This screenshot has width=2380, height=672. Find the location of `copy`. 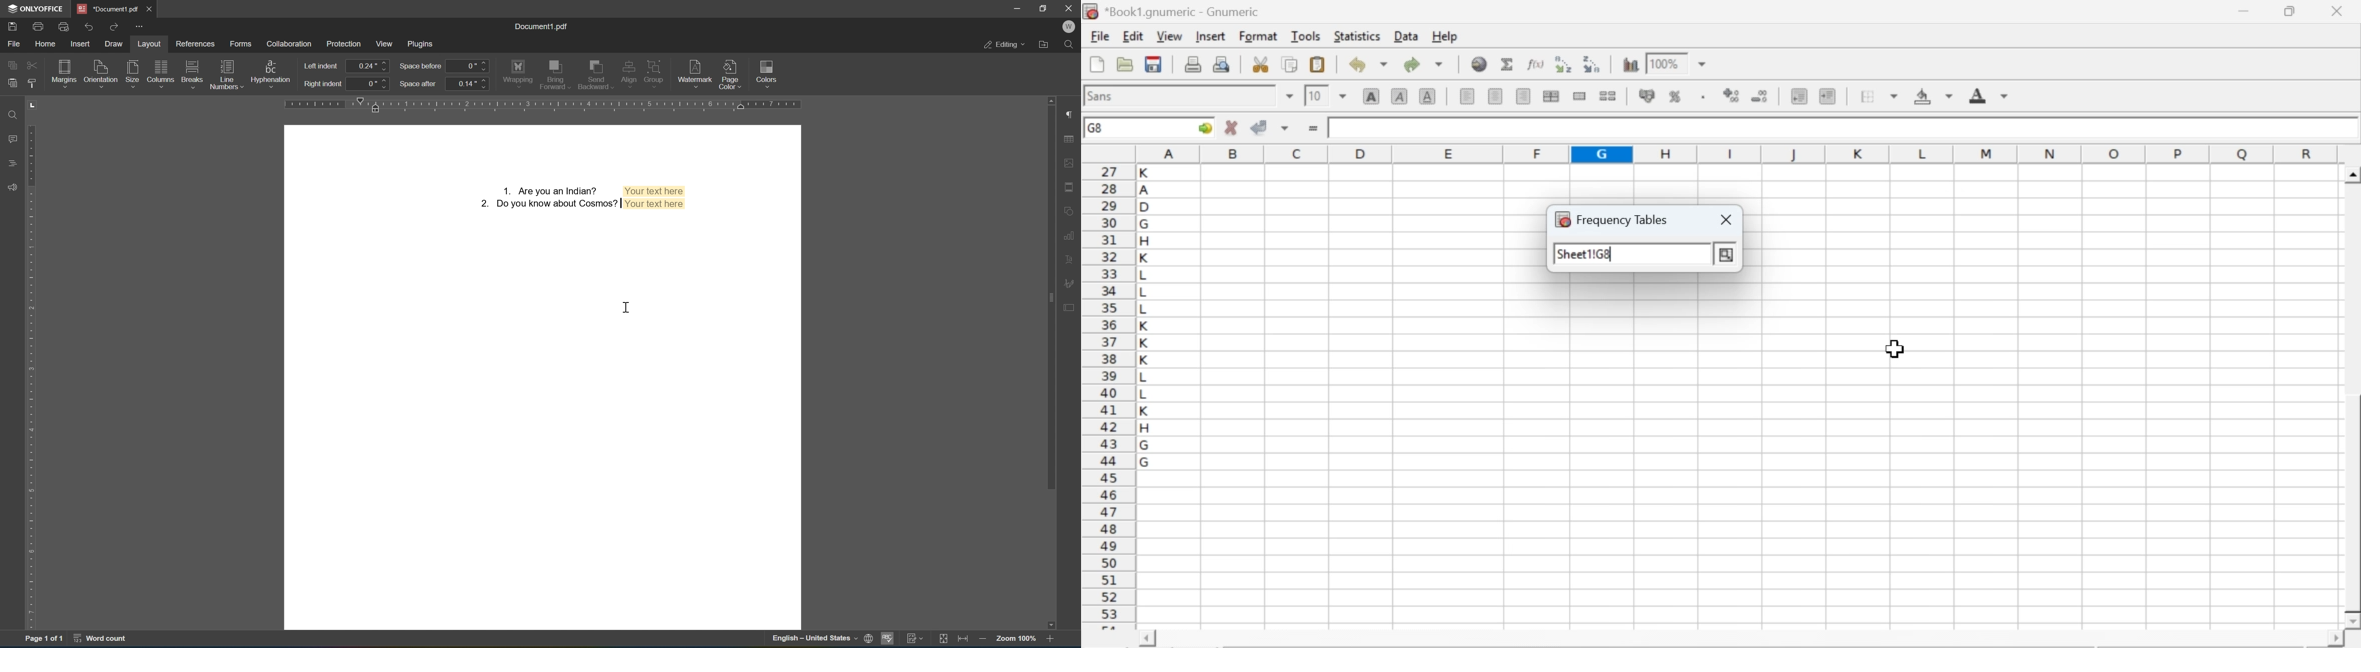

copy is located at coordinates (14, 65).